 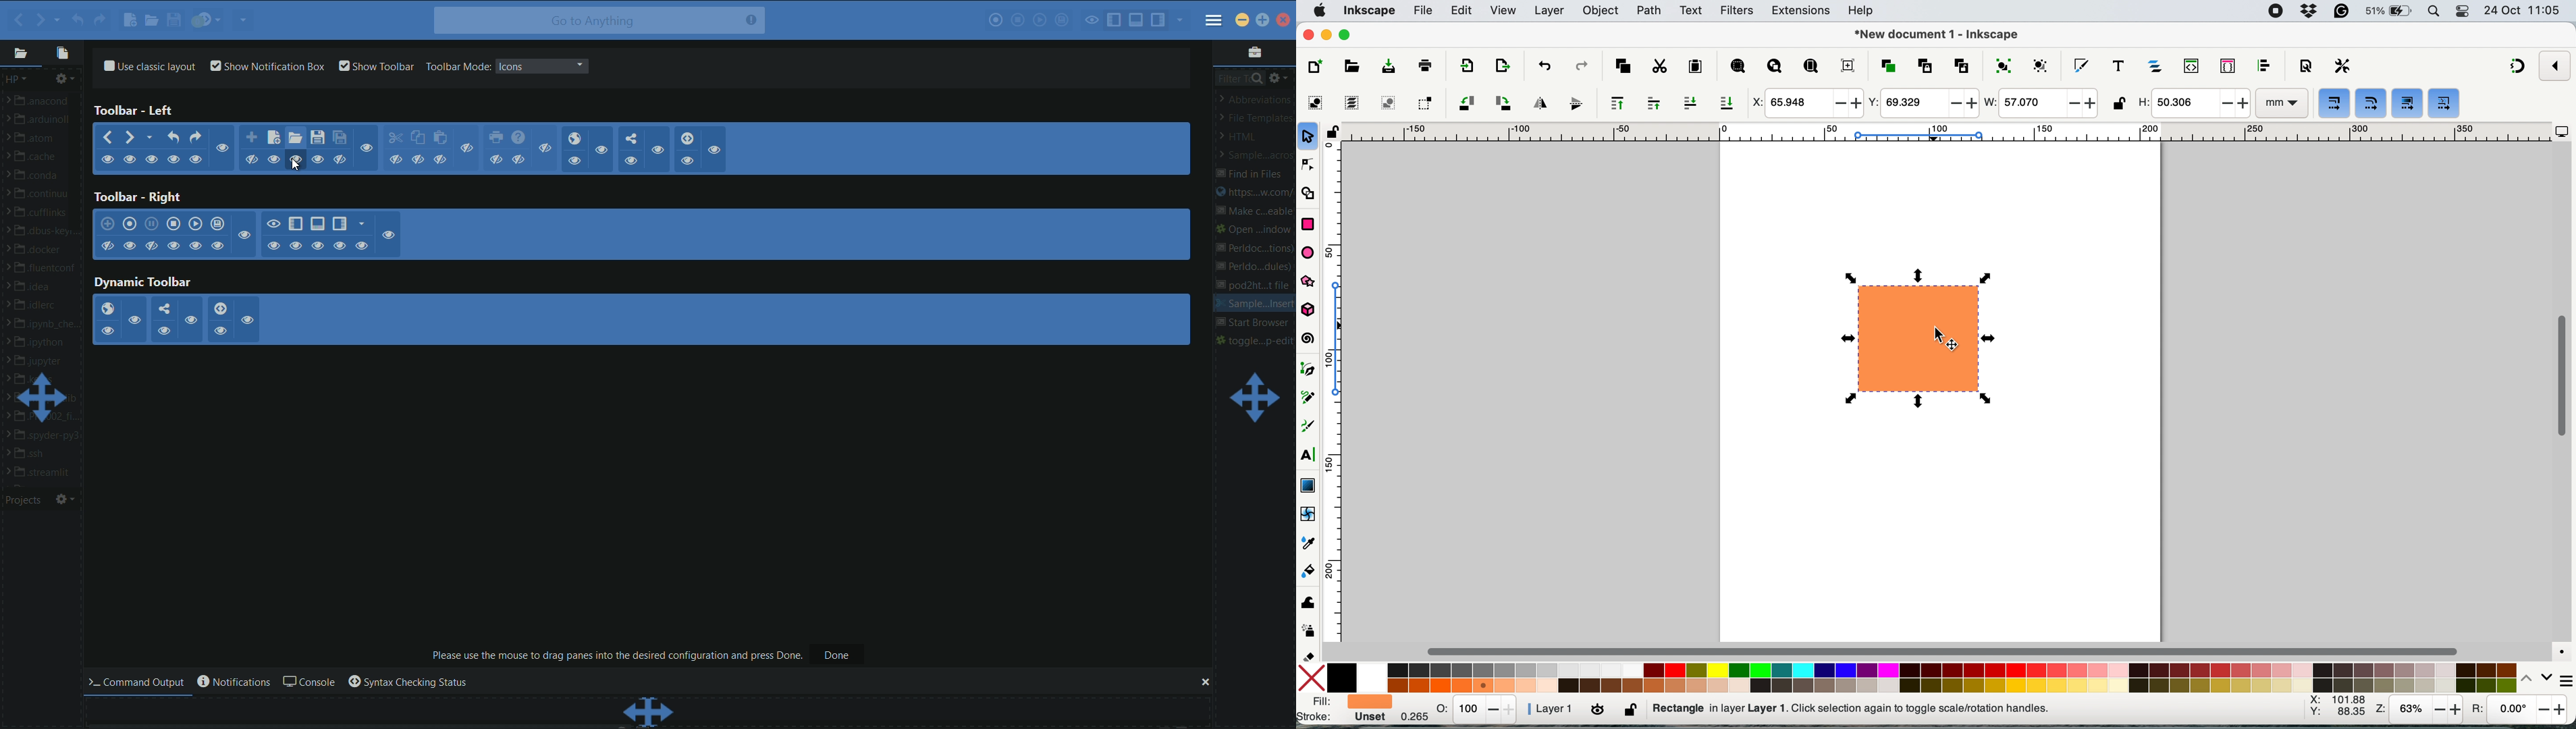 I want to click on .continuu, so click(x=47, y=195).